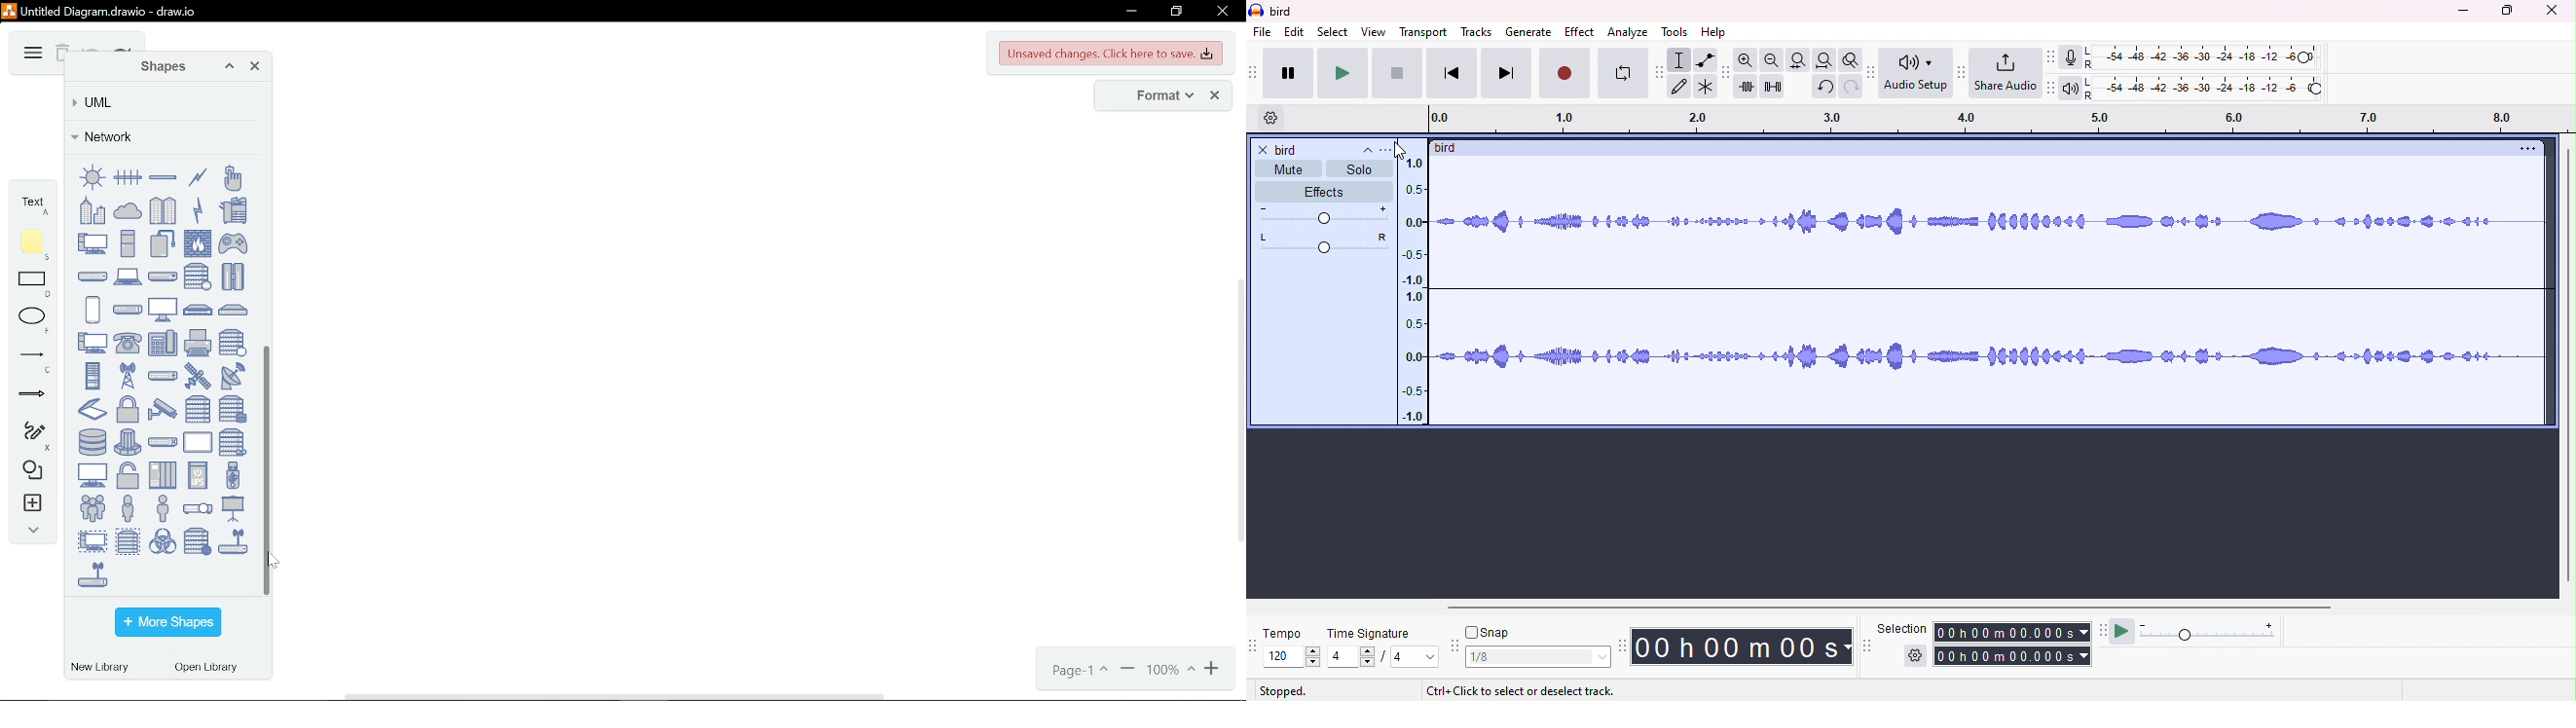 This screenshot has height=728, width=2576. Describe the element at coordinates (33, 203) in the screenshot. I see `text` at that location.